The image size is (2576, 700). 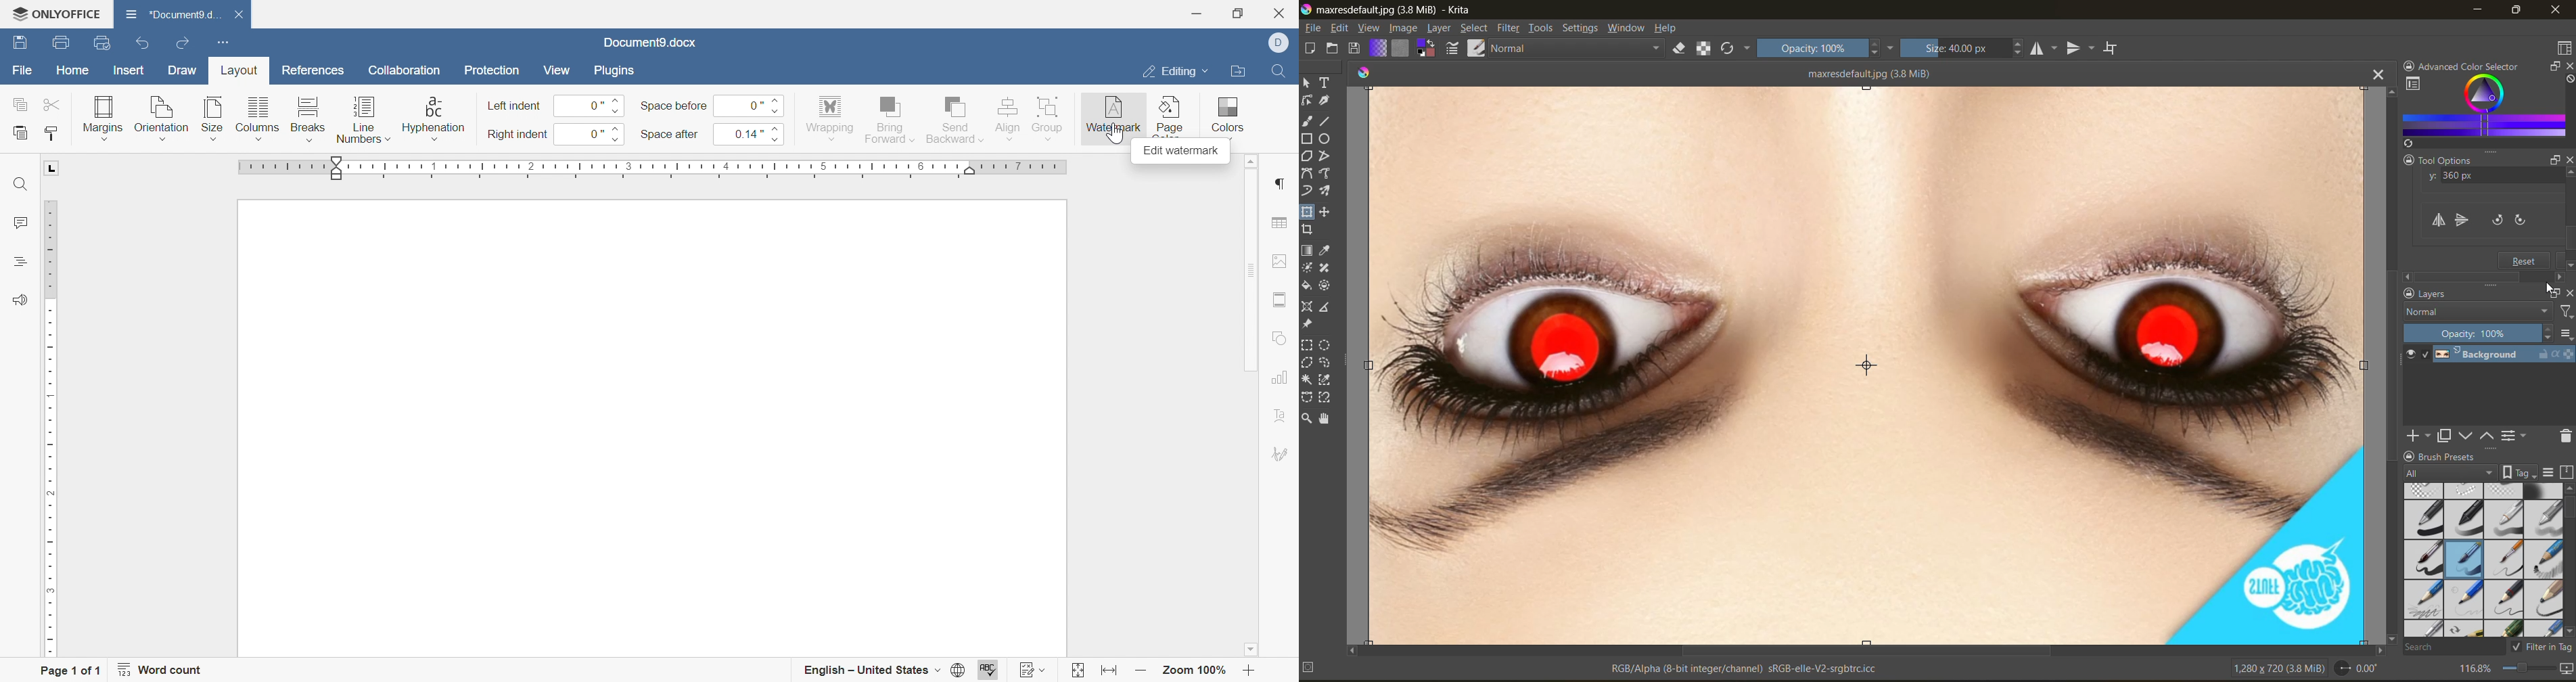 I want to click on colors, so click(x=1225, y=114).